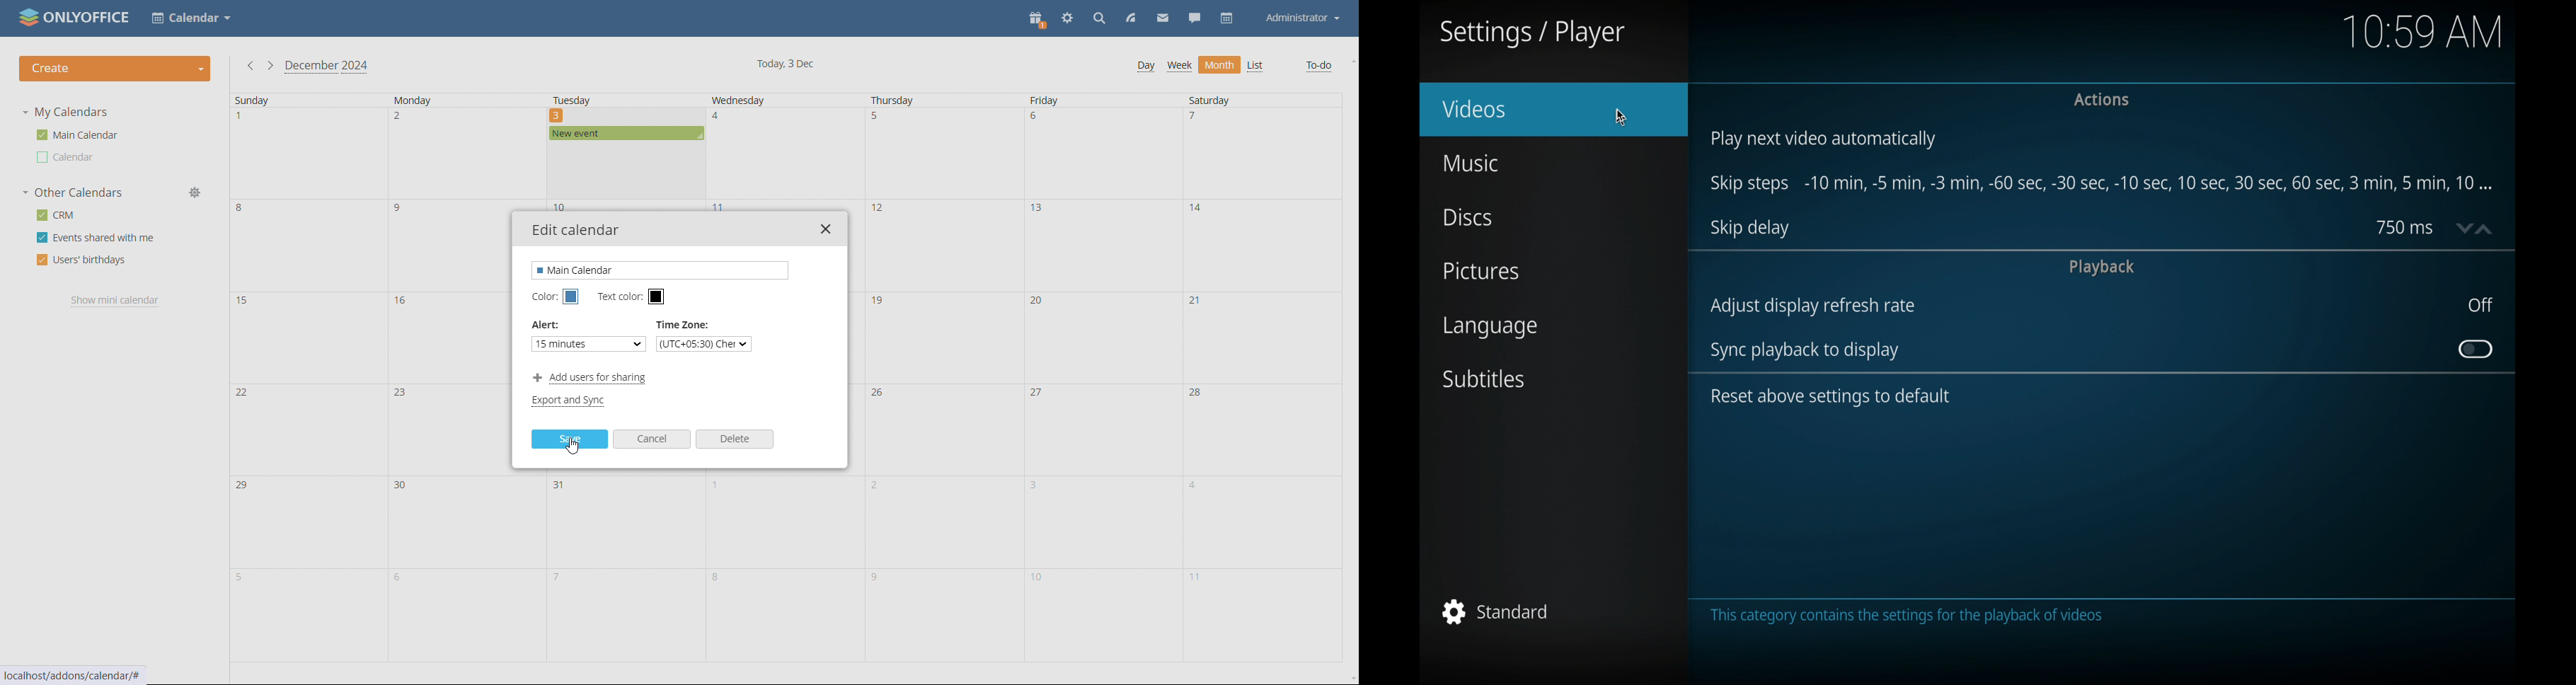 Image resolution: width=2576 pixels, height=700 pixels. Describe the element at coordinates (2478, 349) in the screenshot. I see `toggle button` at that location.